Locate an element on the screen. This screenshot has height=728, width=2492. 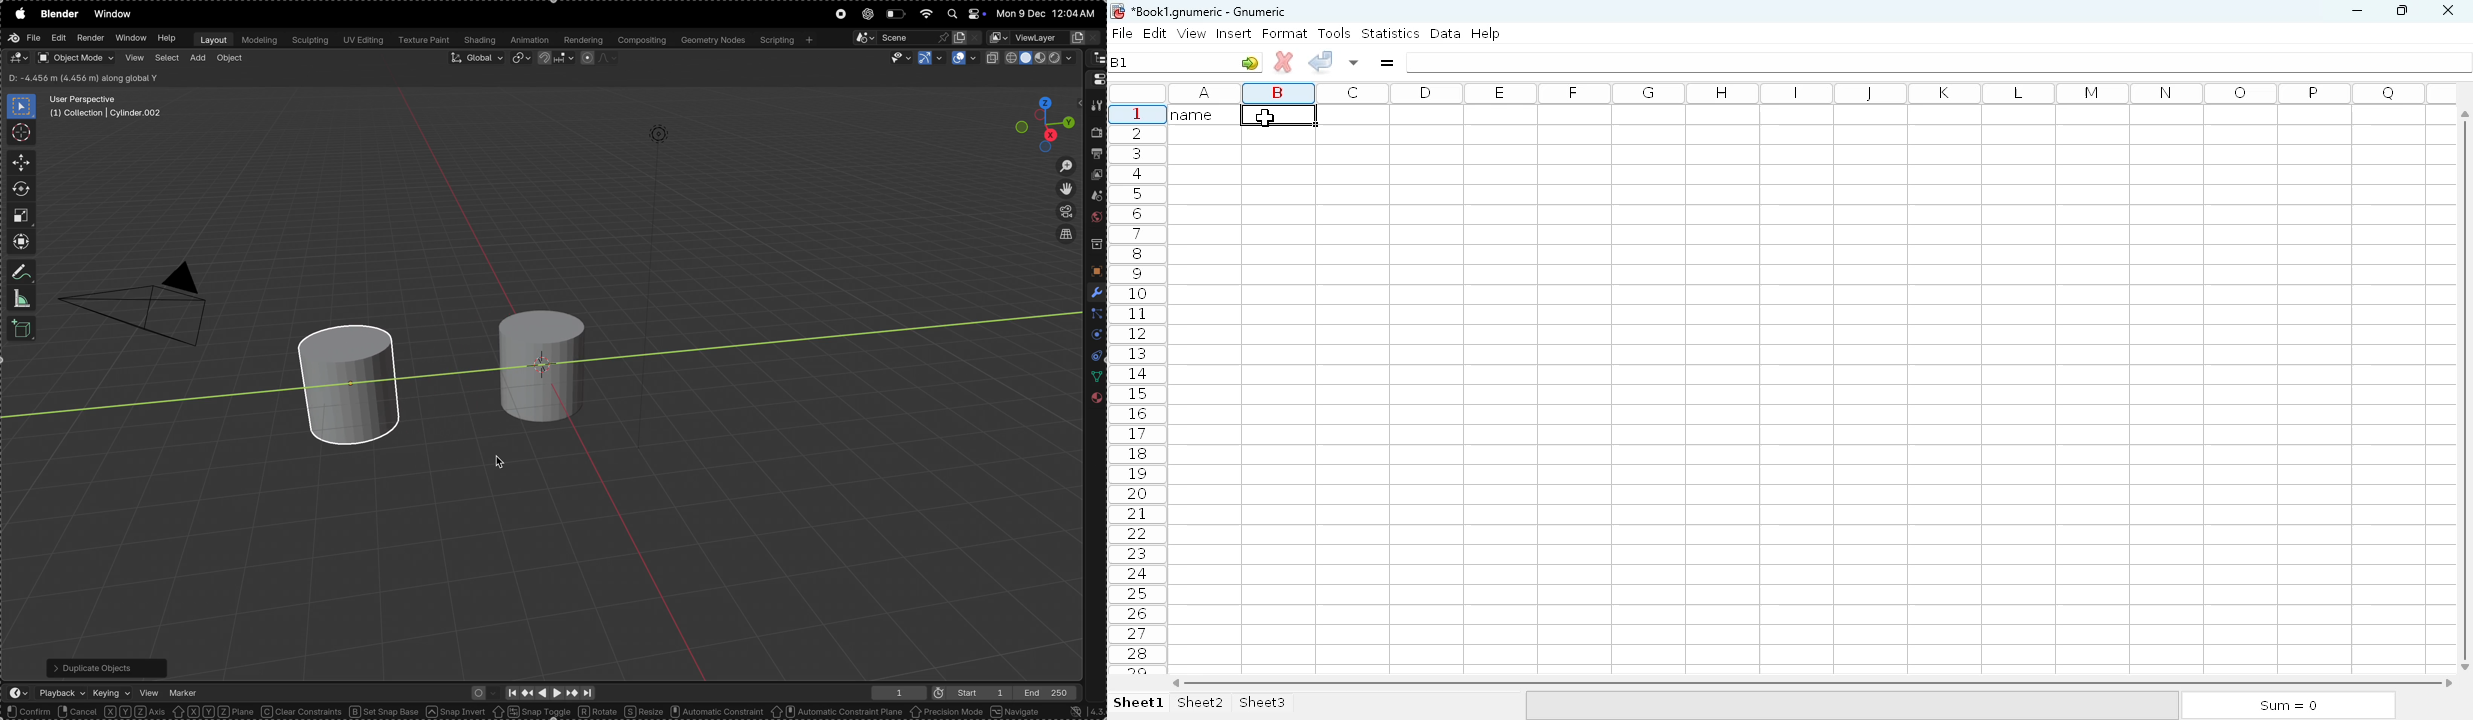
maximize is located at coordinates (2401, 9).